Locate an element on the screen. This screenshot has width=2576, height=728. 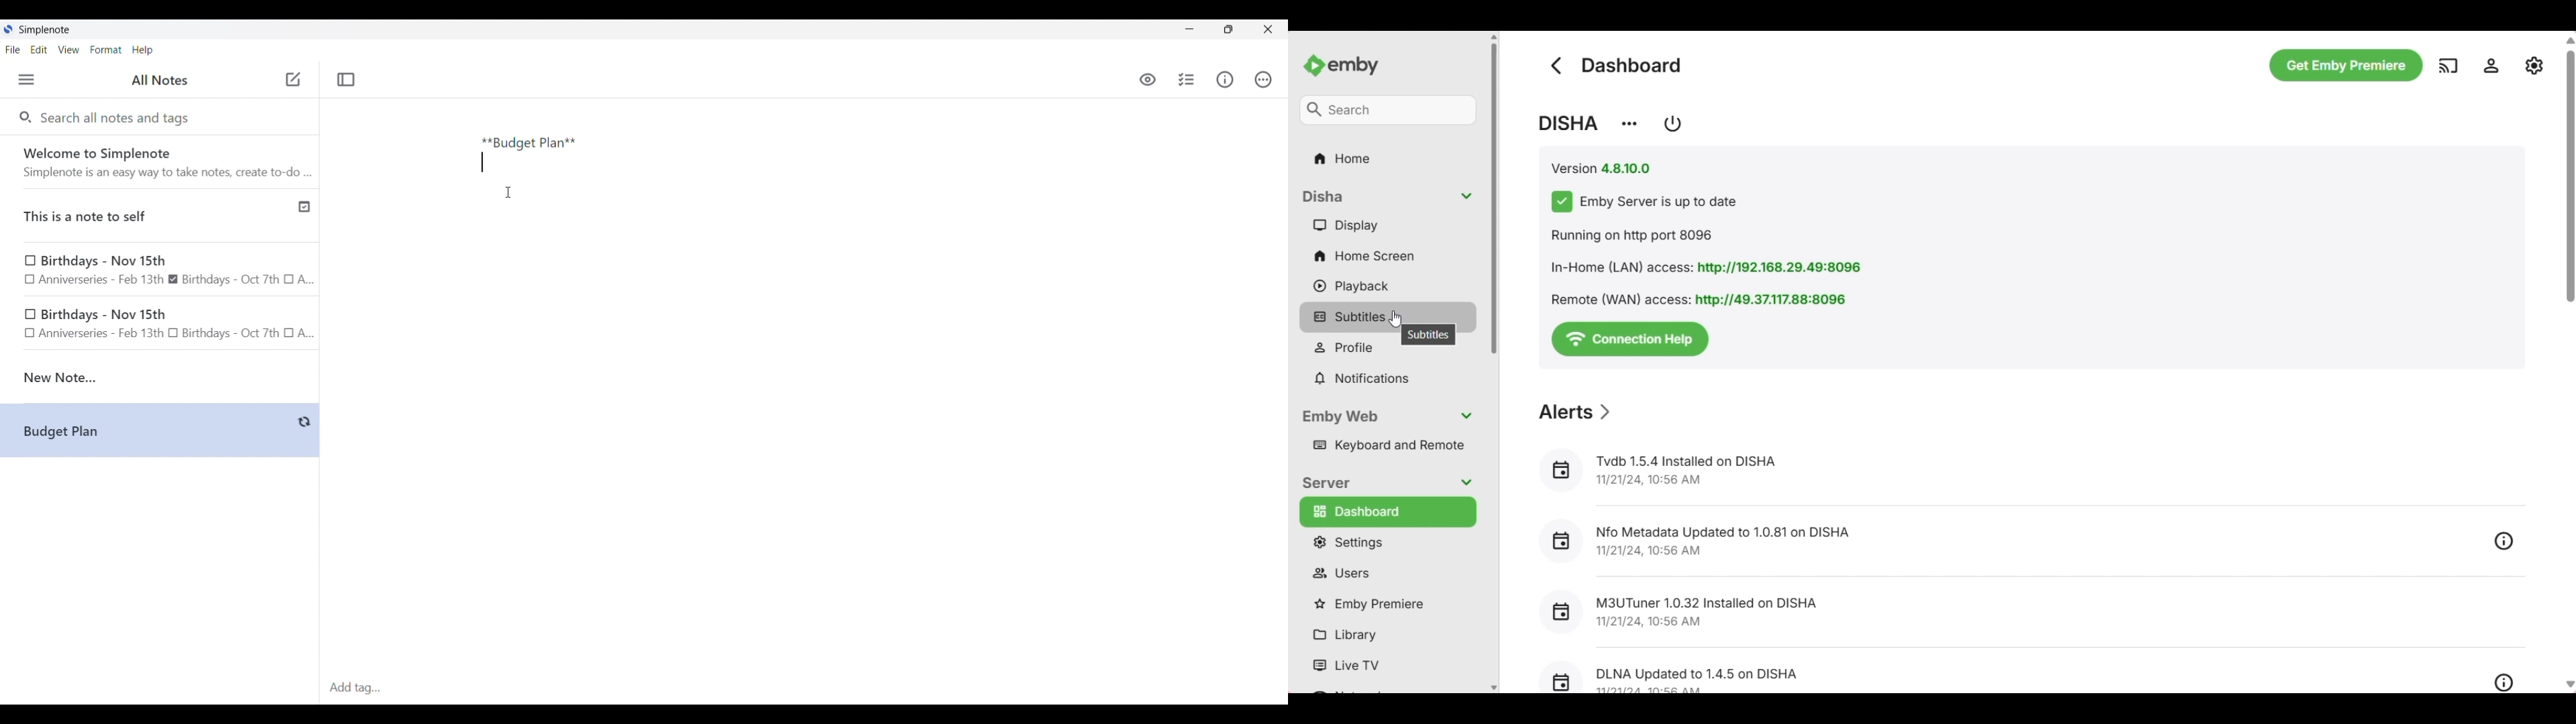
Click to see overview of listed entry is located at coordinates (2502, 542).